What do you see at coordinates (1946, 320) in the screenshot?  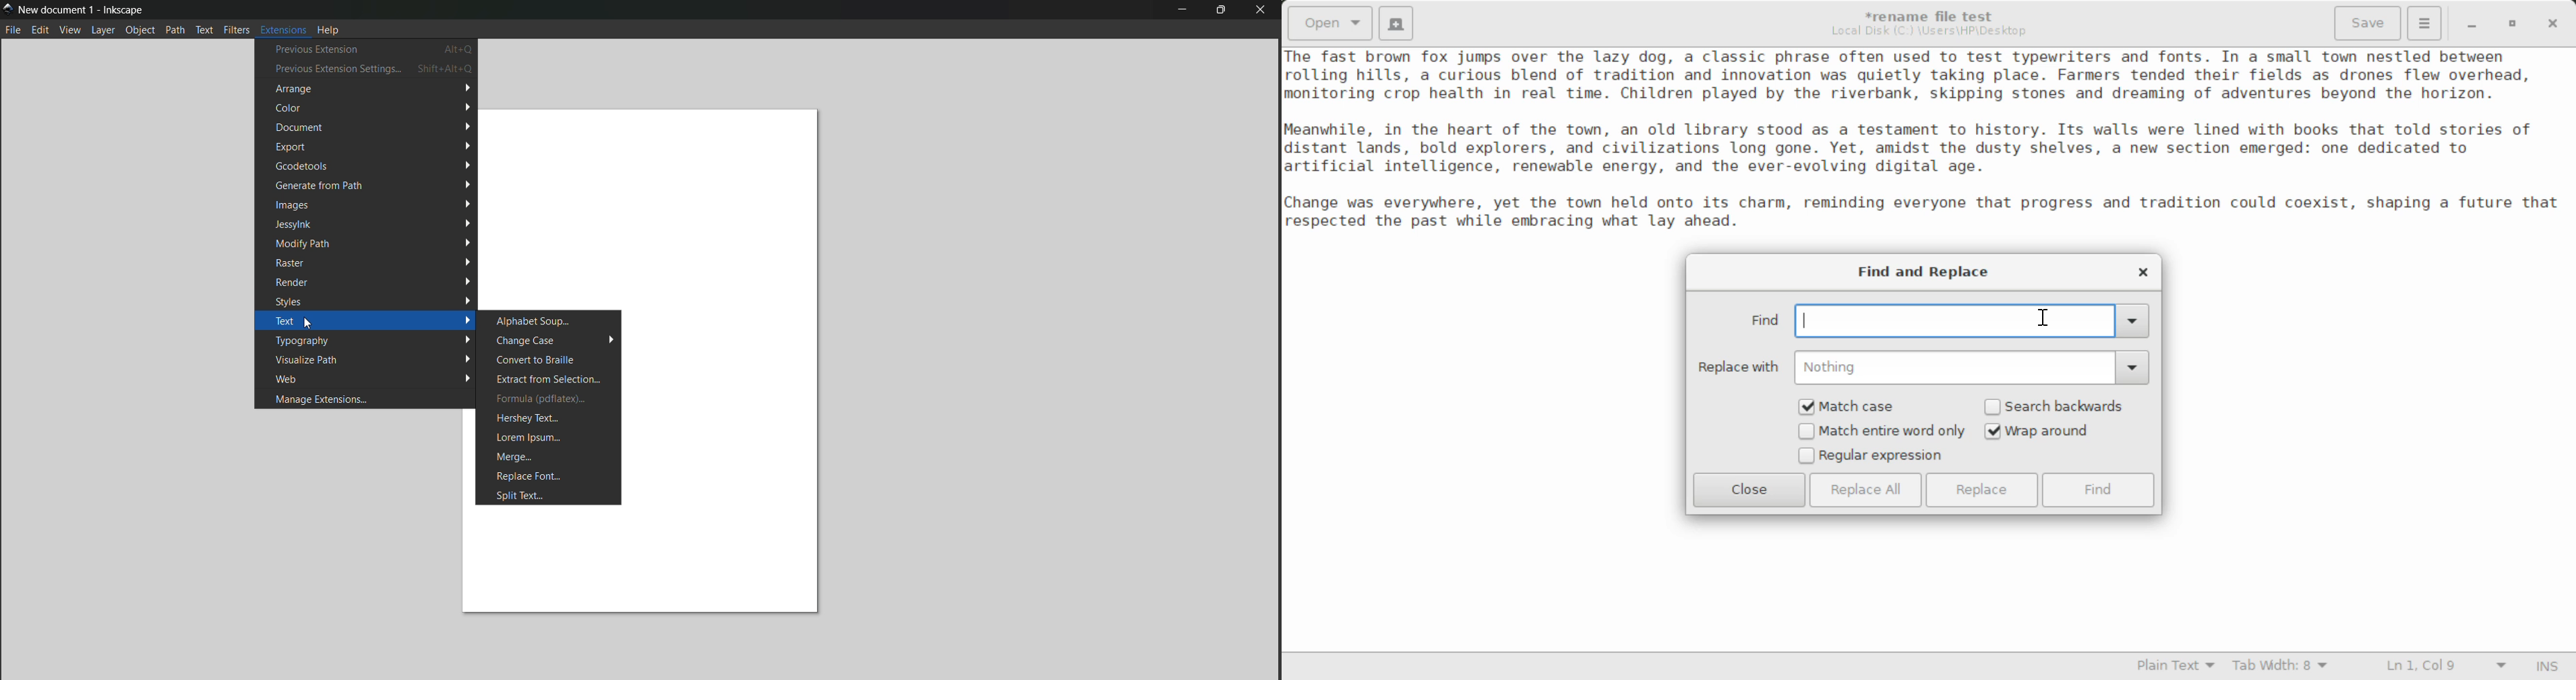 I see `Cursor on Find Search Field` at bounding box center [1946, 320].